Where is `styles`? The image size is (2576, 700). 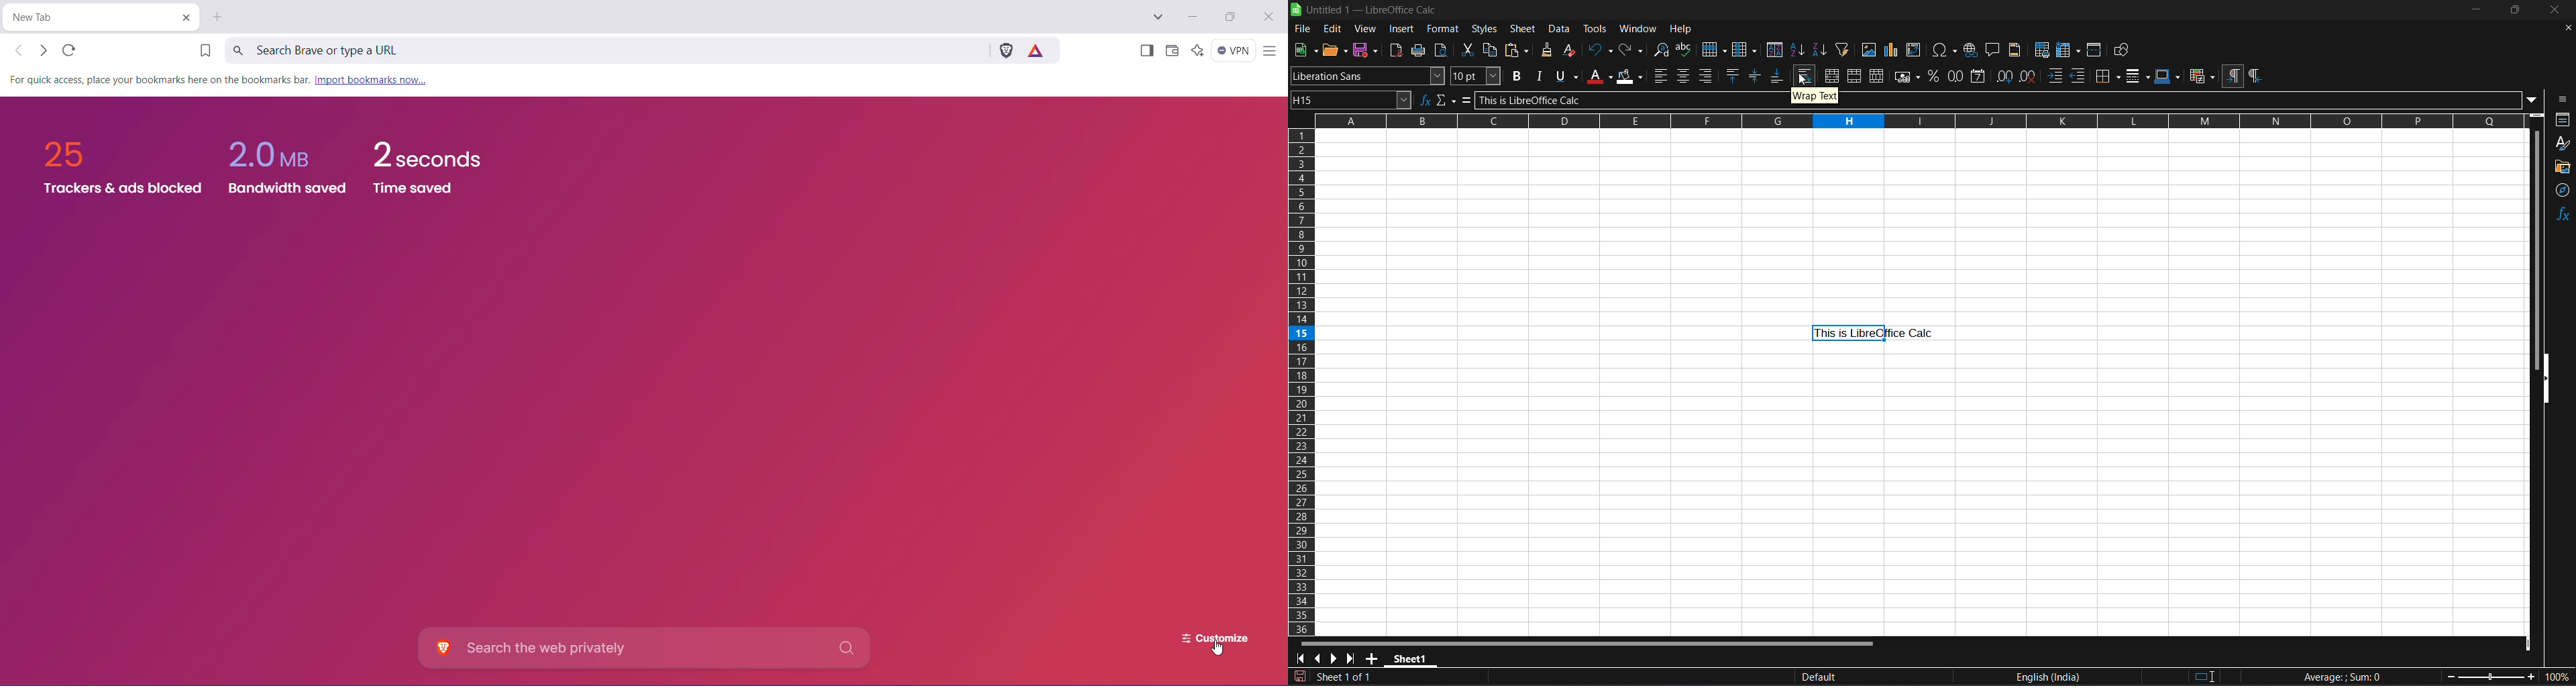 styles is located at coordinates (1487, 29).